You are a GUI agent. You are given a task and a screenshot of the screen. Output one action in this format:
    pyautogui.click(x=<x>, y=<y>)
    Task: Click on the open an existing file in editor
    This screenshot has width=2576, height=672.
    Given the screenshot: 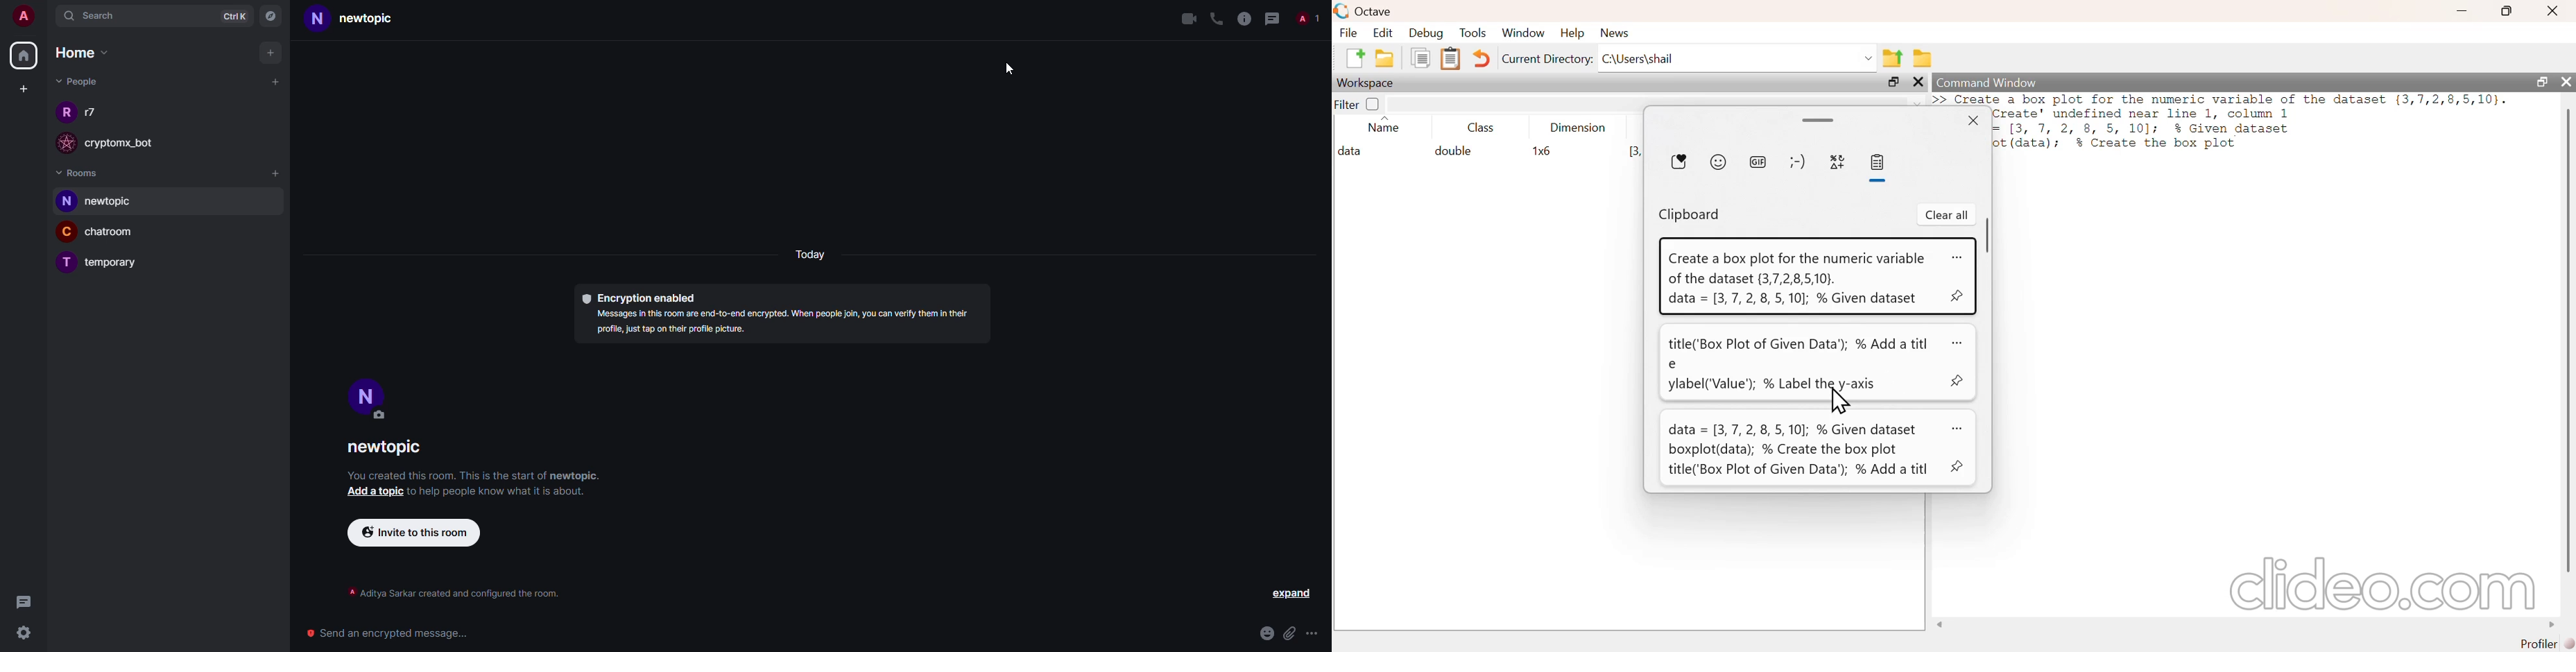 What is the action you would take?
    pyautogui.click(x=1385, y=58)
    